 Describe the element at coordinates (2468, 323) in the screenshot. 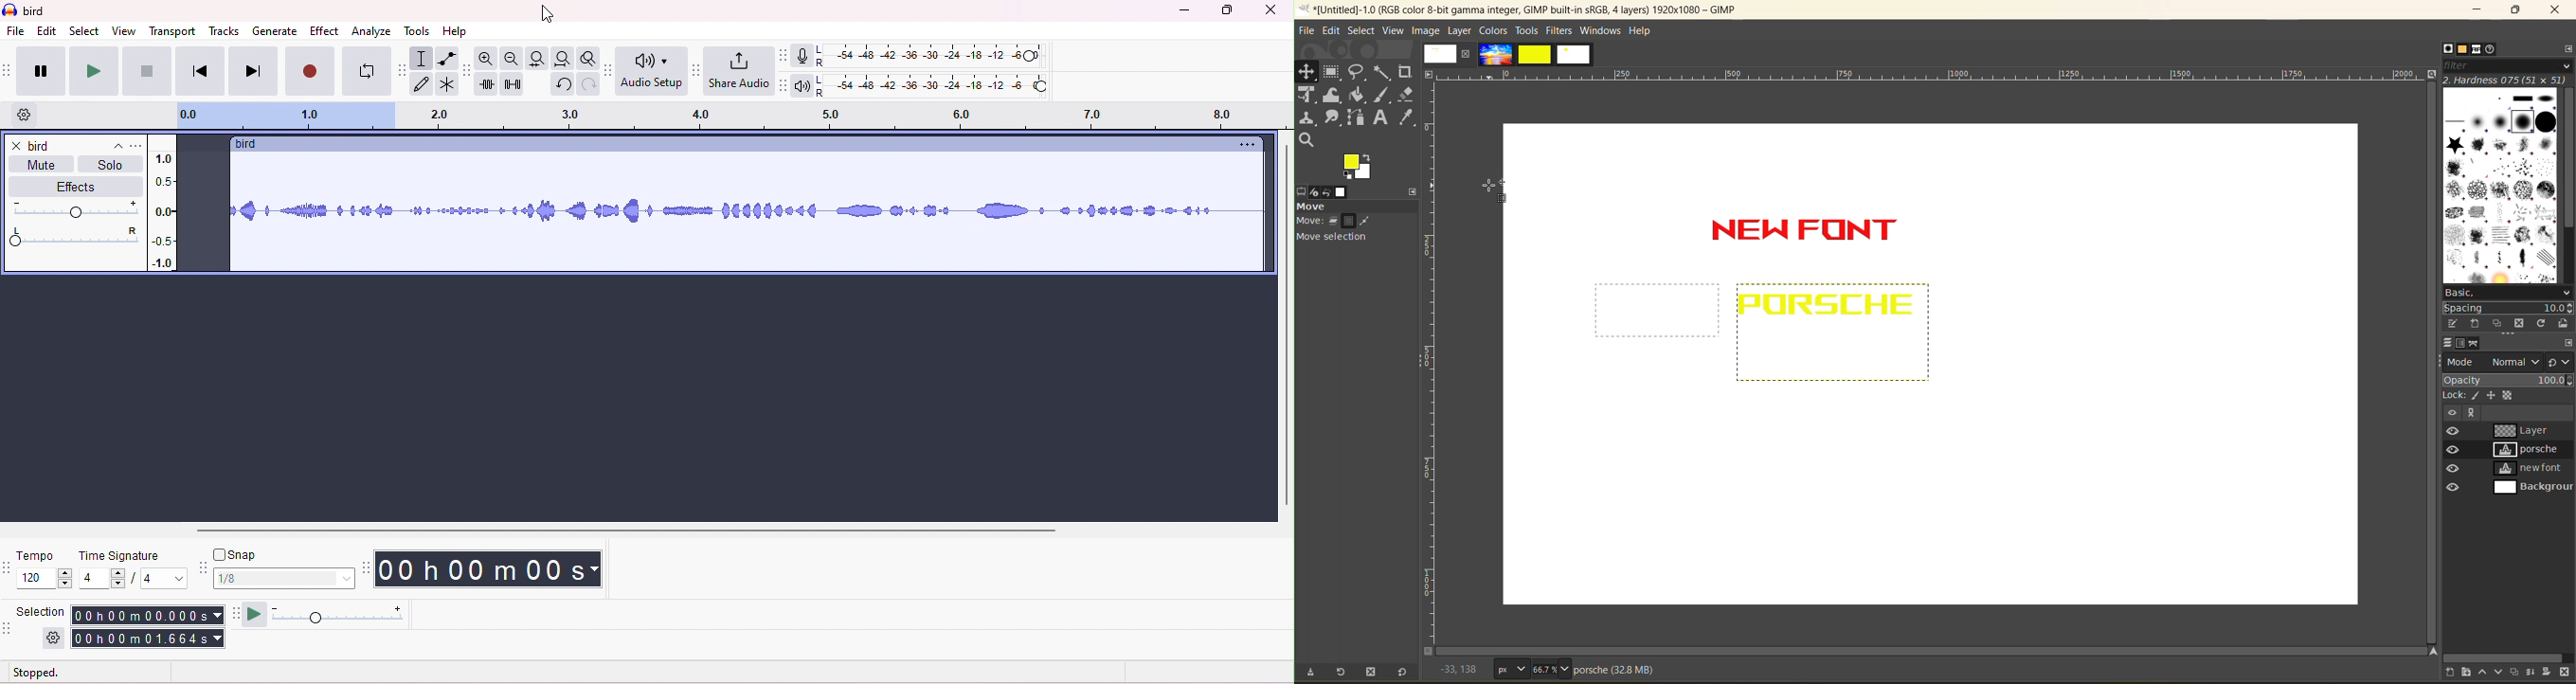

I see `create a brush` at that location.